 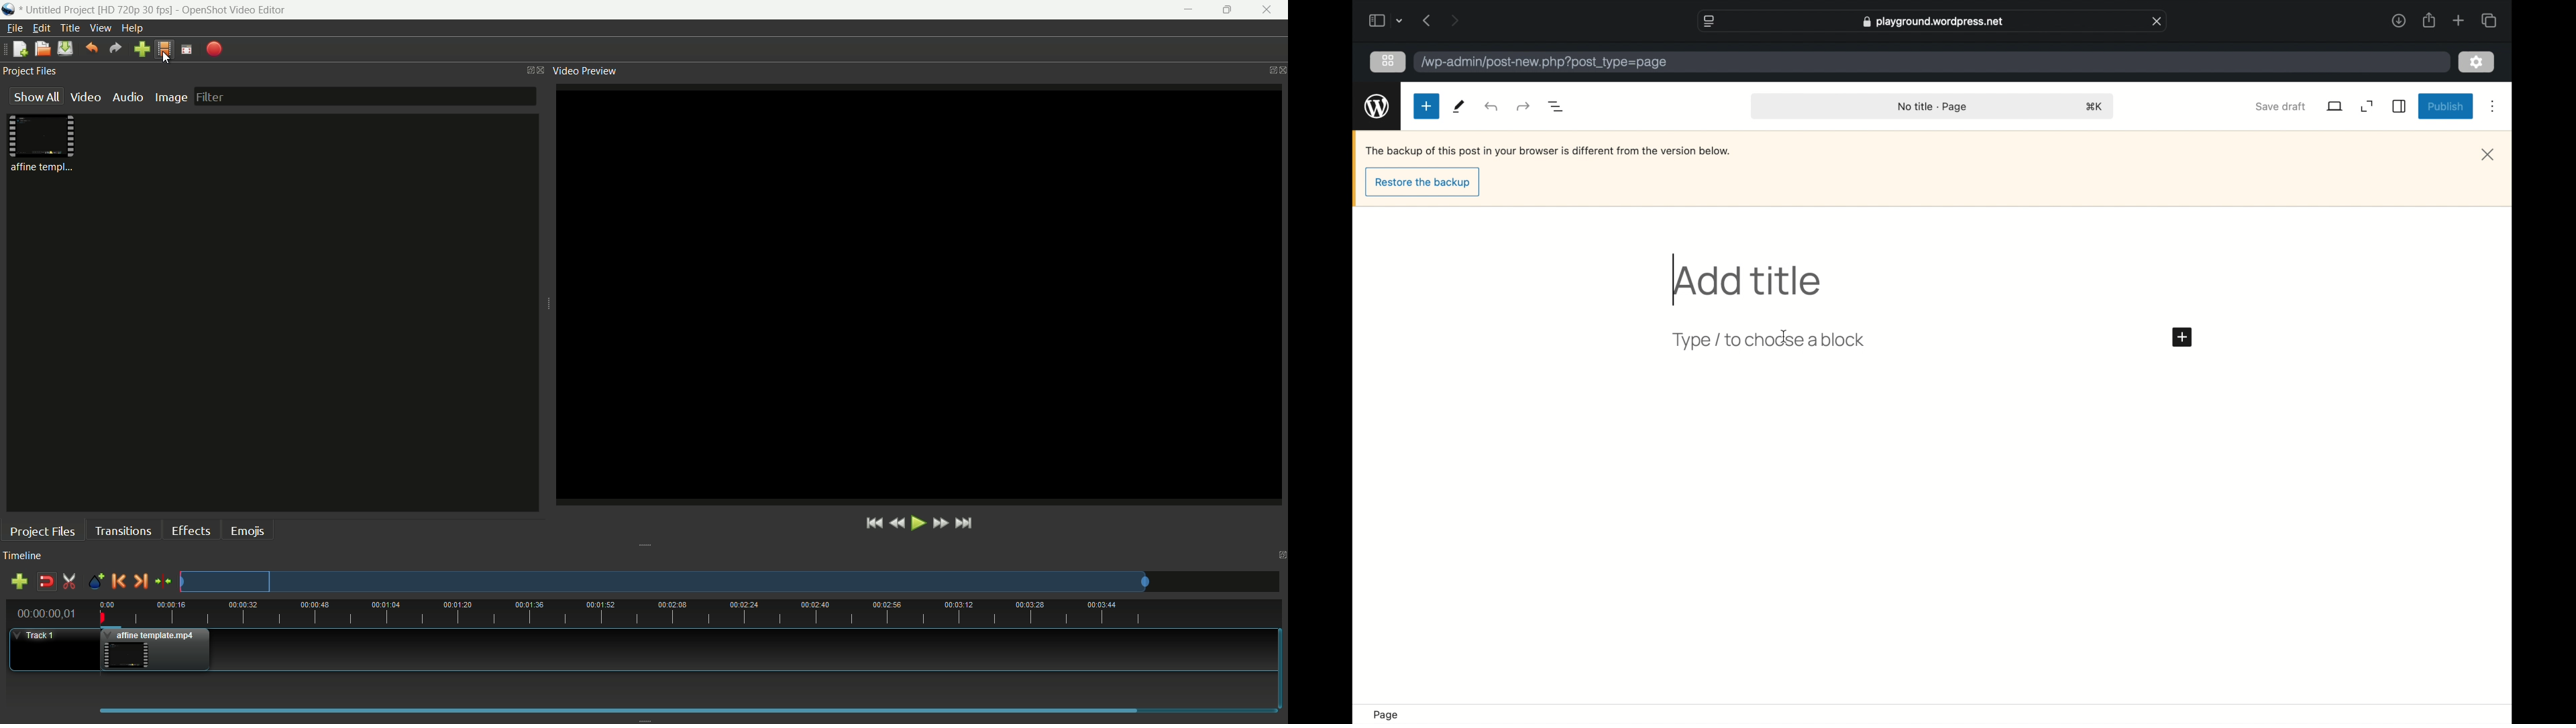 I want to click on create marker, so click(x=94, y=582).